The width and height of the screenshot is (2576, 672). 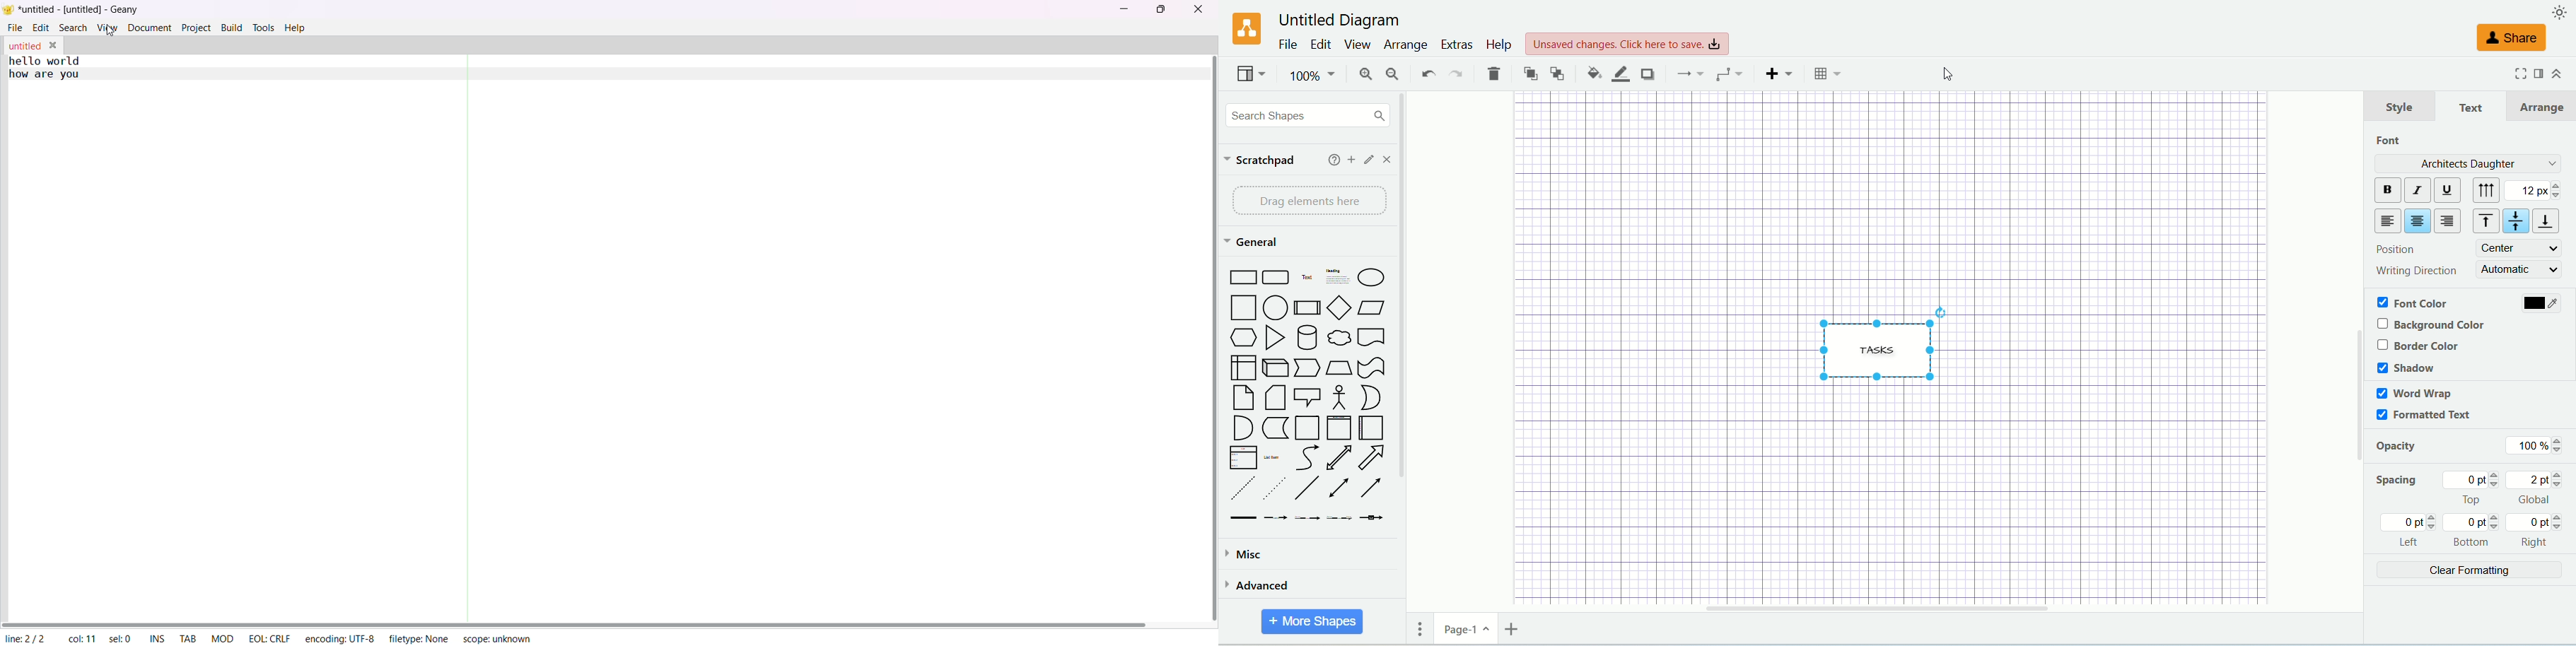 What do you see at coordinates (1558, 72) in the screenshot?
I see `to back` at bounding box center [1558, 72].